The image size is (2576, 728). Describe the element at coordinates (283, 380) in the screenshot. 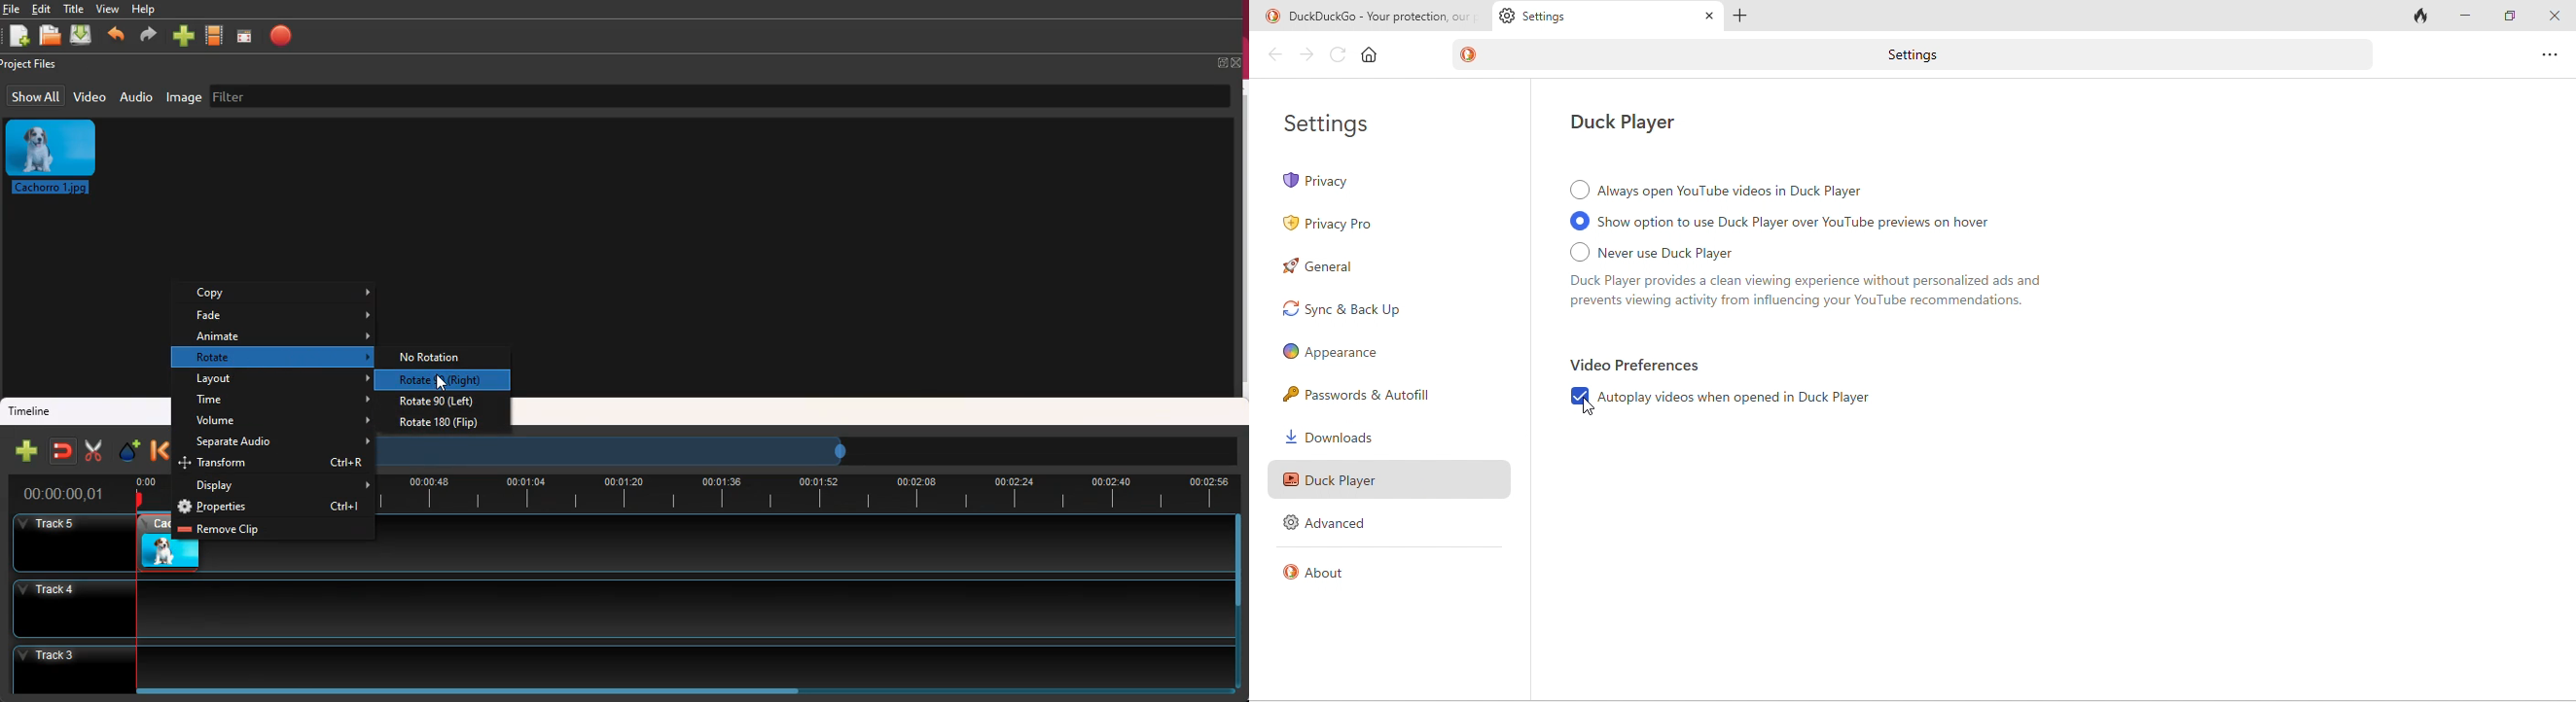

I see `layout` at that location.